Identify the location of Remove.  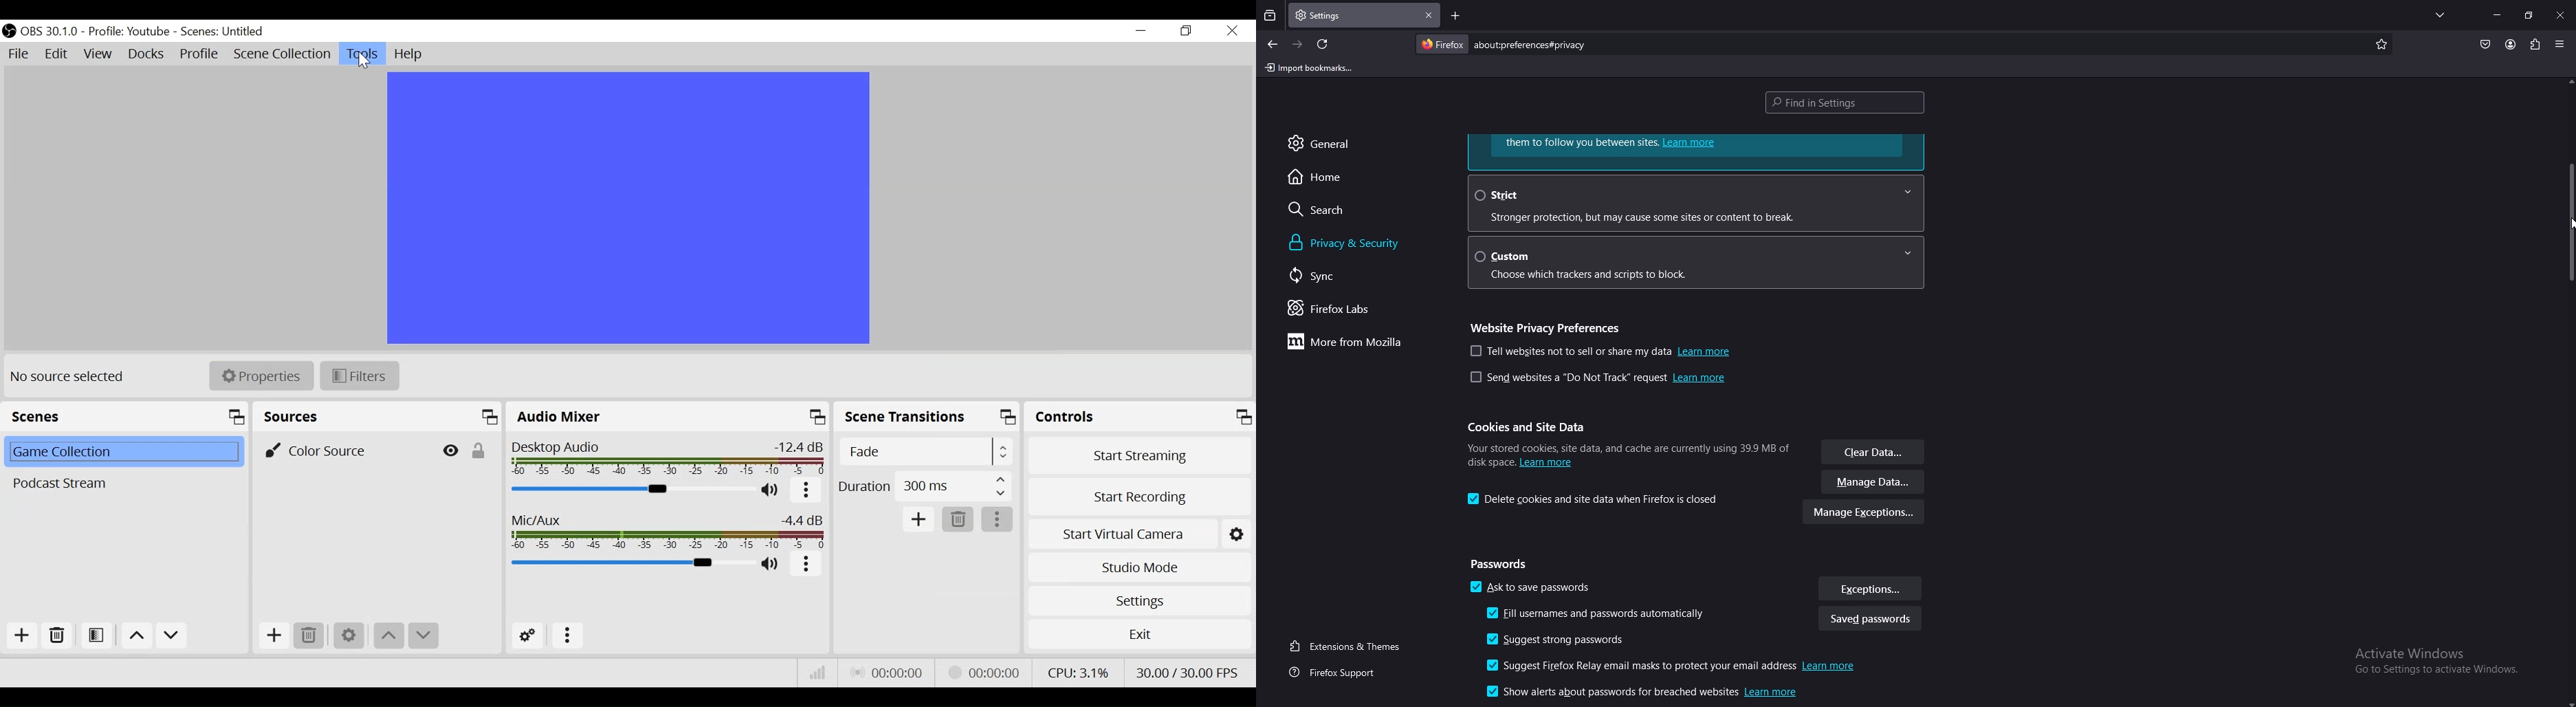
(311, 636).